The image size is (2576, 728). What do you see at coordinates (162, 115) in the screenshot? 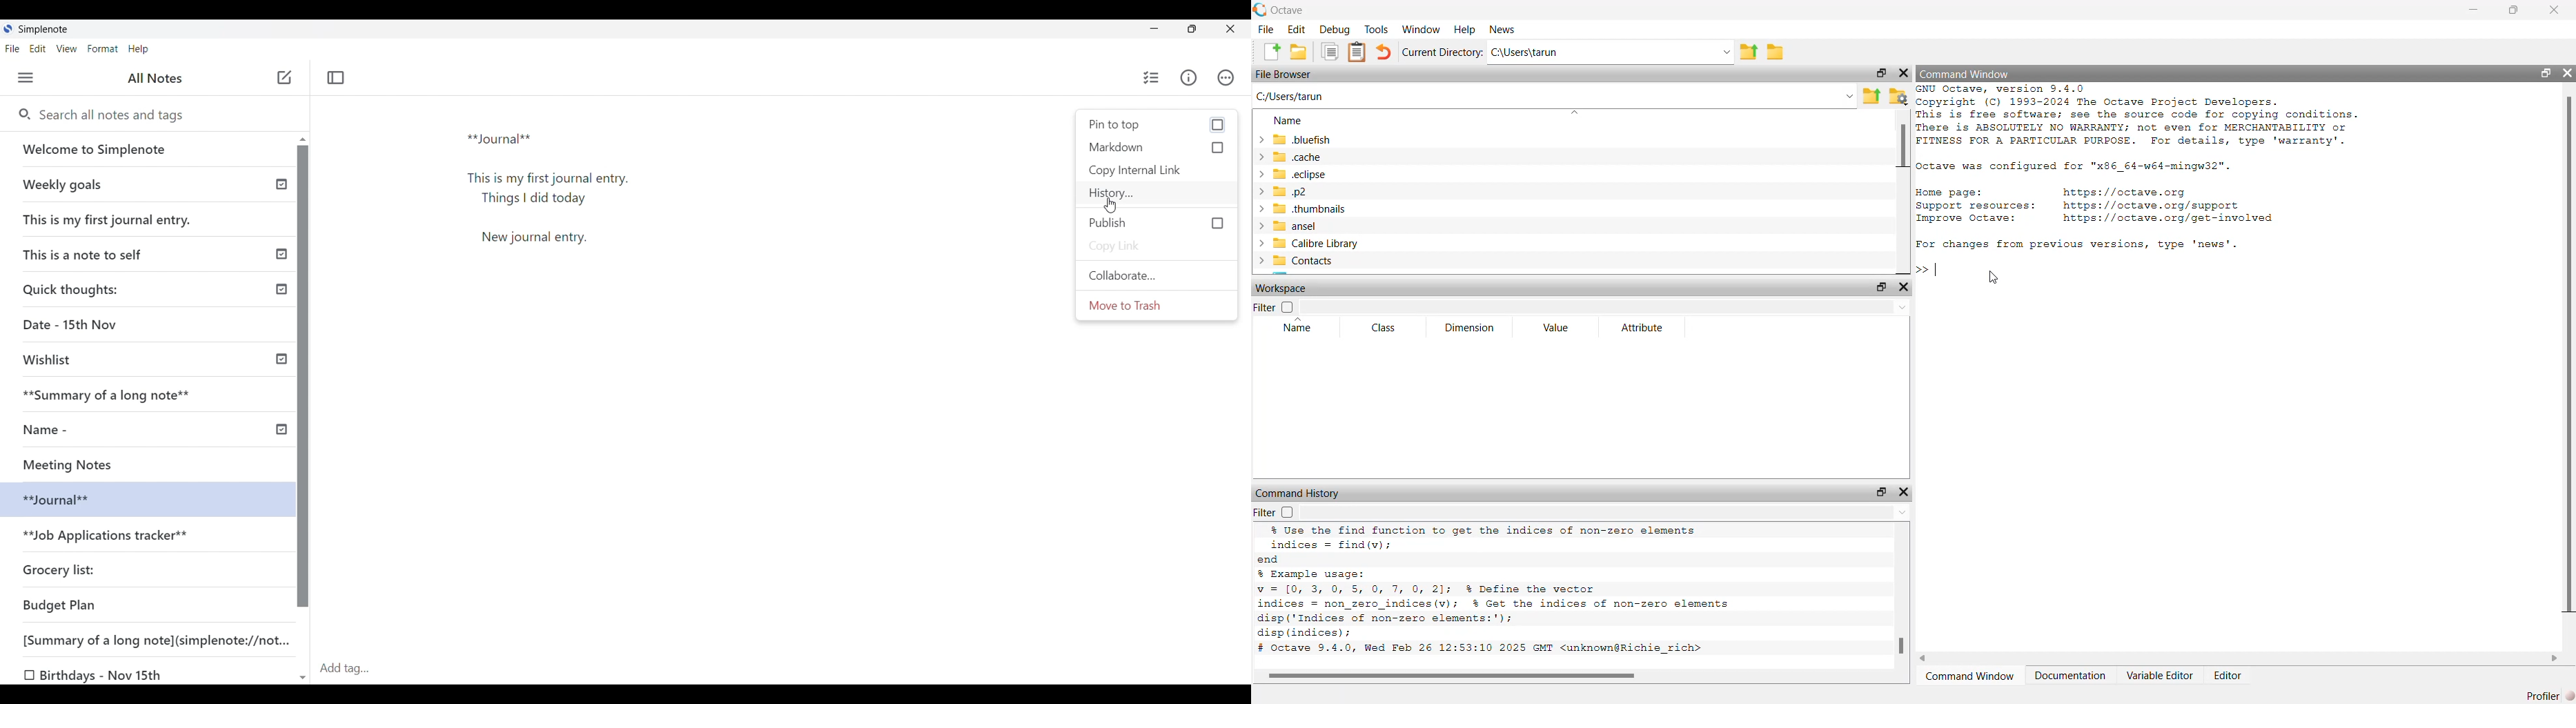
I see `Search all notes and tags` at bounding box center [162, 115].